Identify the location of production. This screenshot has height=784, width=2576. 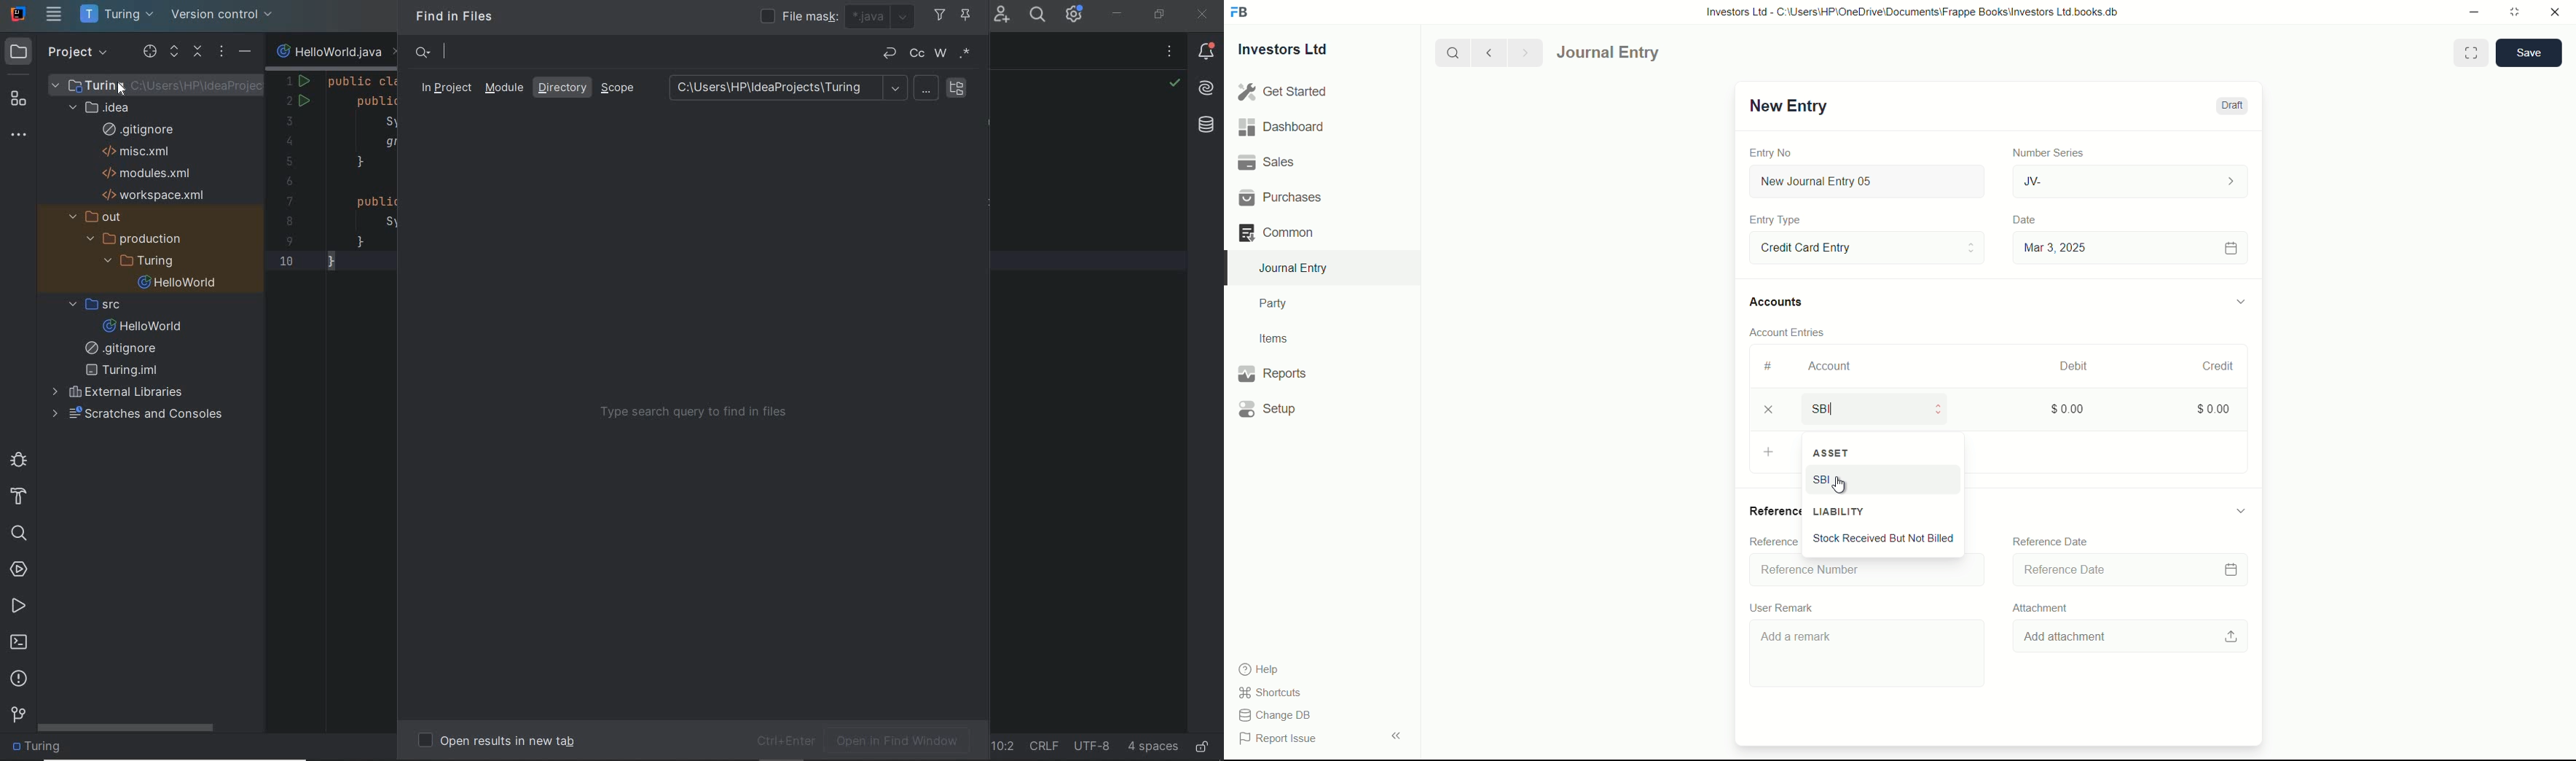
(139, 240).